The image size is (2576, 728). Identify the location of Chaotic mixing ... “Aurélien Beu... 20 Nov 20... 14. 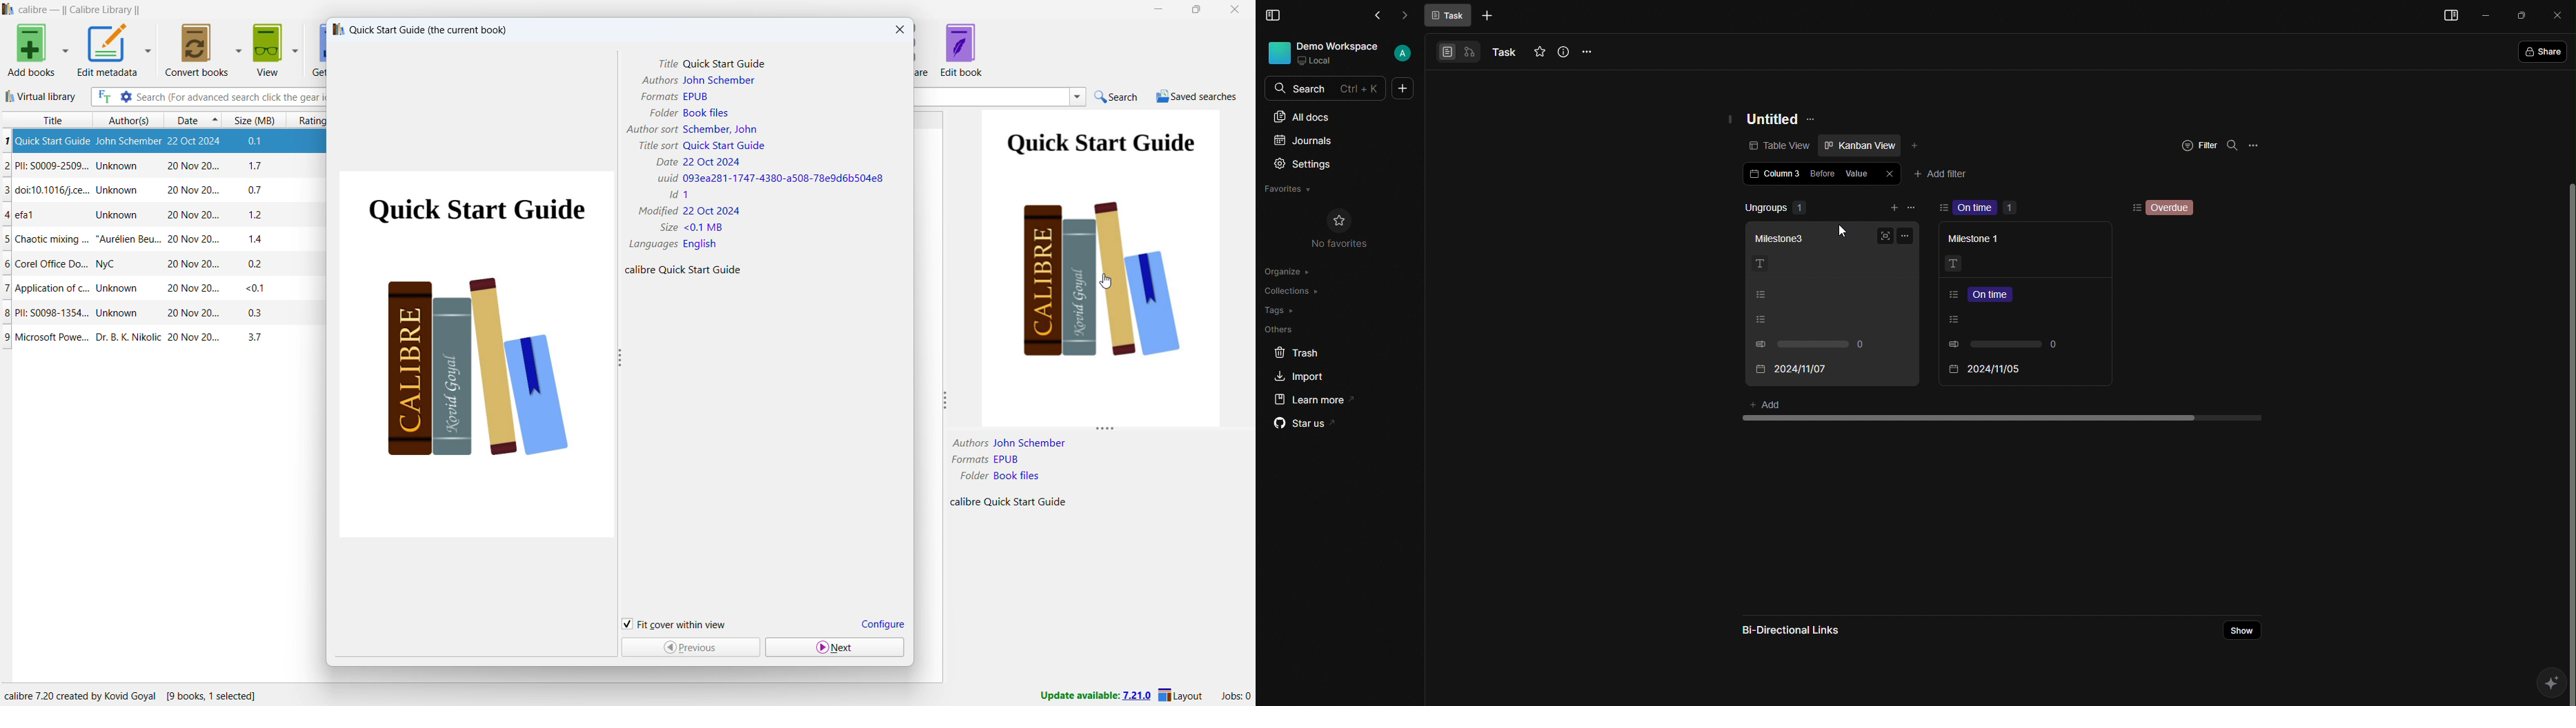
(82, 241).